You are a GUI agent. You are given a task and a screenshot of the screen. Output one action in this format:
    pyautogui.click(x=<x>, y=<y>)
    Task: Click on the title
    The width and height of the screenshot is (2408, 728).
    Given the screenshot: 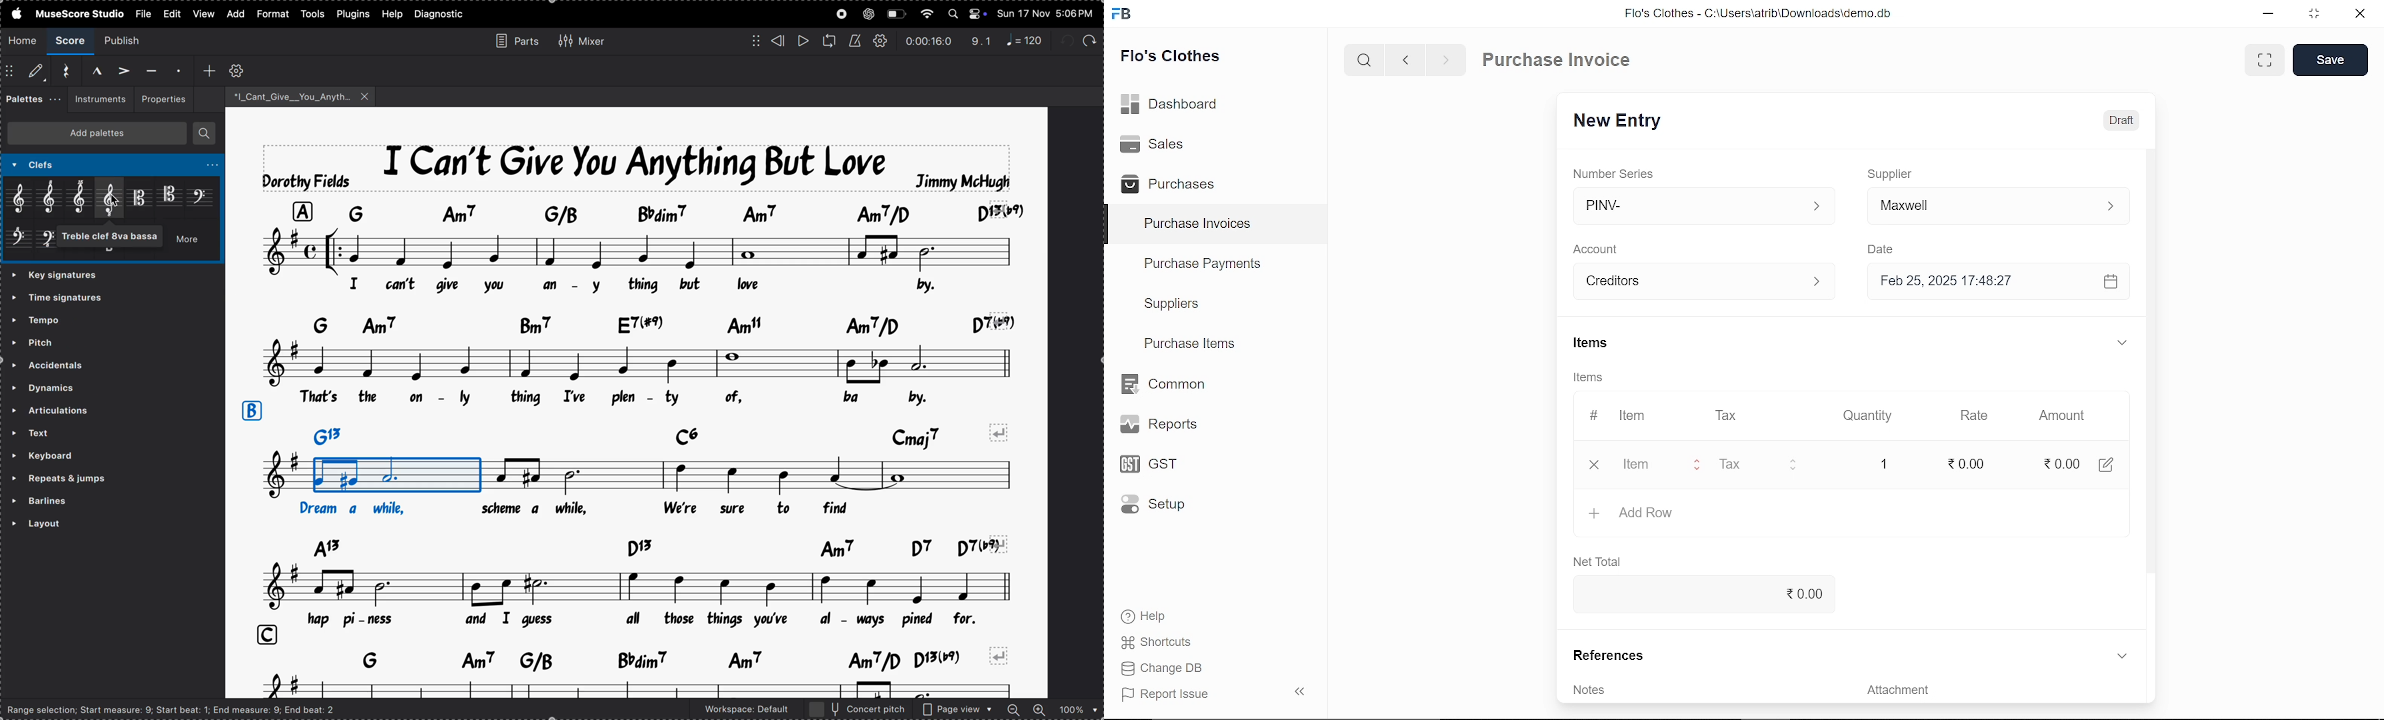 What is the action you would take?
    pyautogui.click(x=638, y=166)
    